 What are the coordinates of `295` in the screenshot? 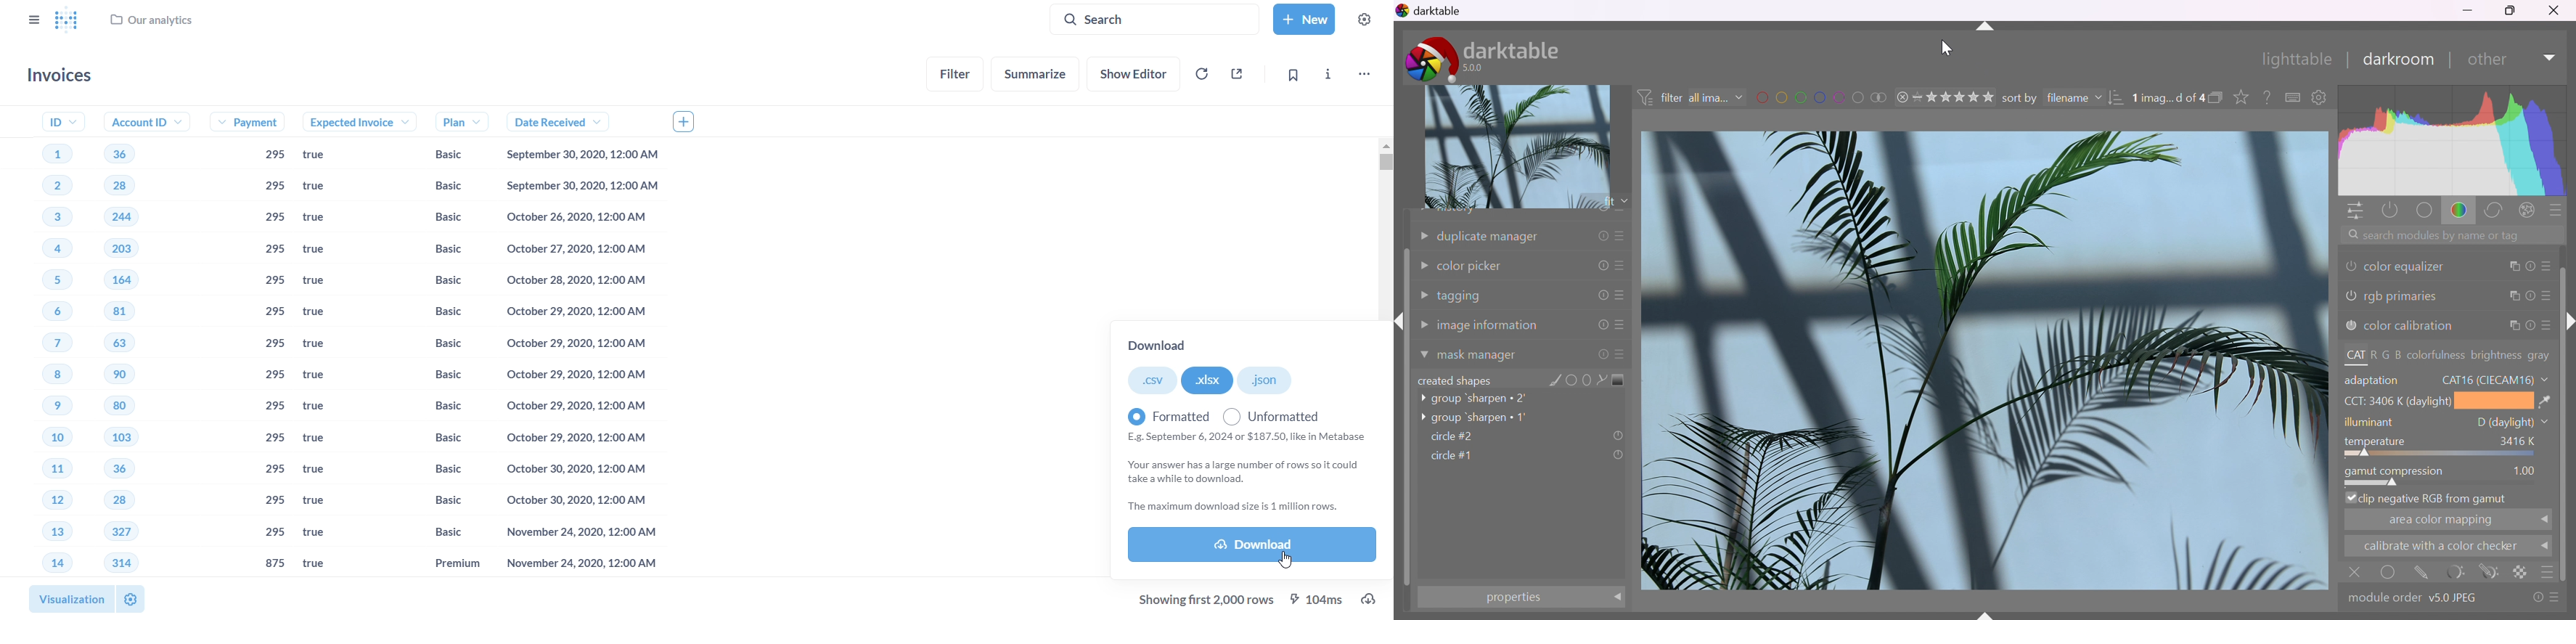 It's located at (275, 407).